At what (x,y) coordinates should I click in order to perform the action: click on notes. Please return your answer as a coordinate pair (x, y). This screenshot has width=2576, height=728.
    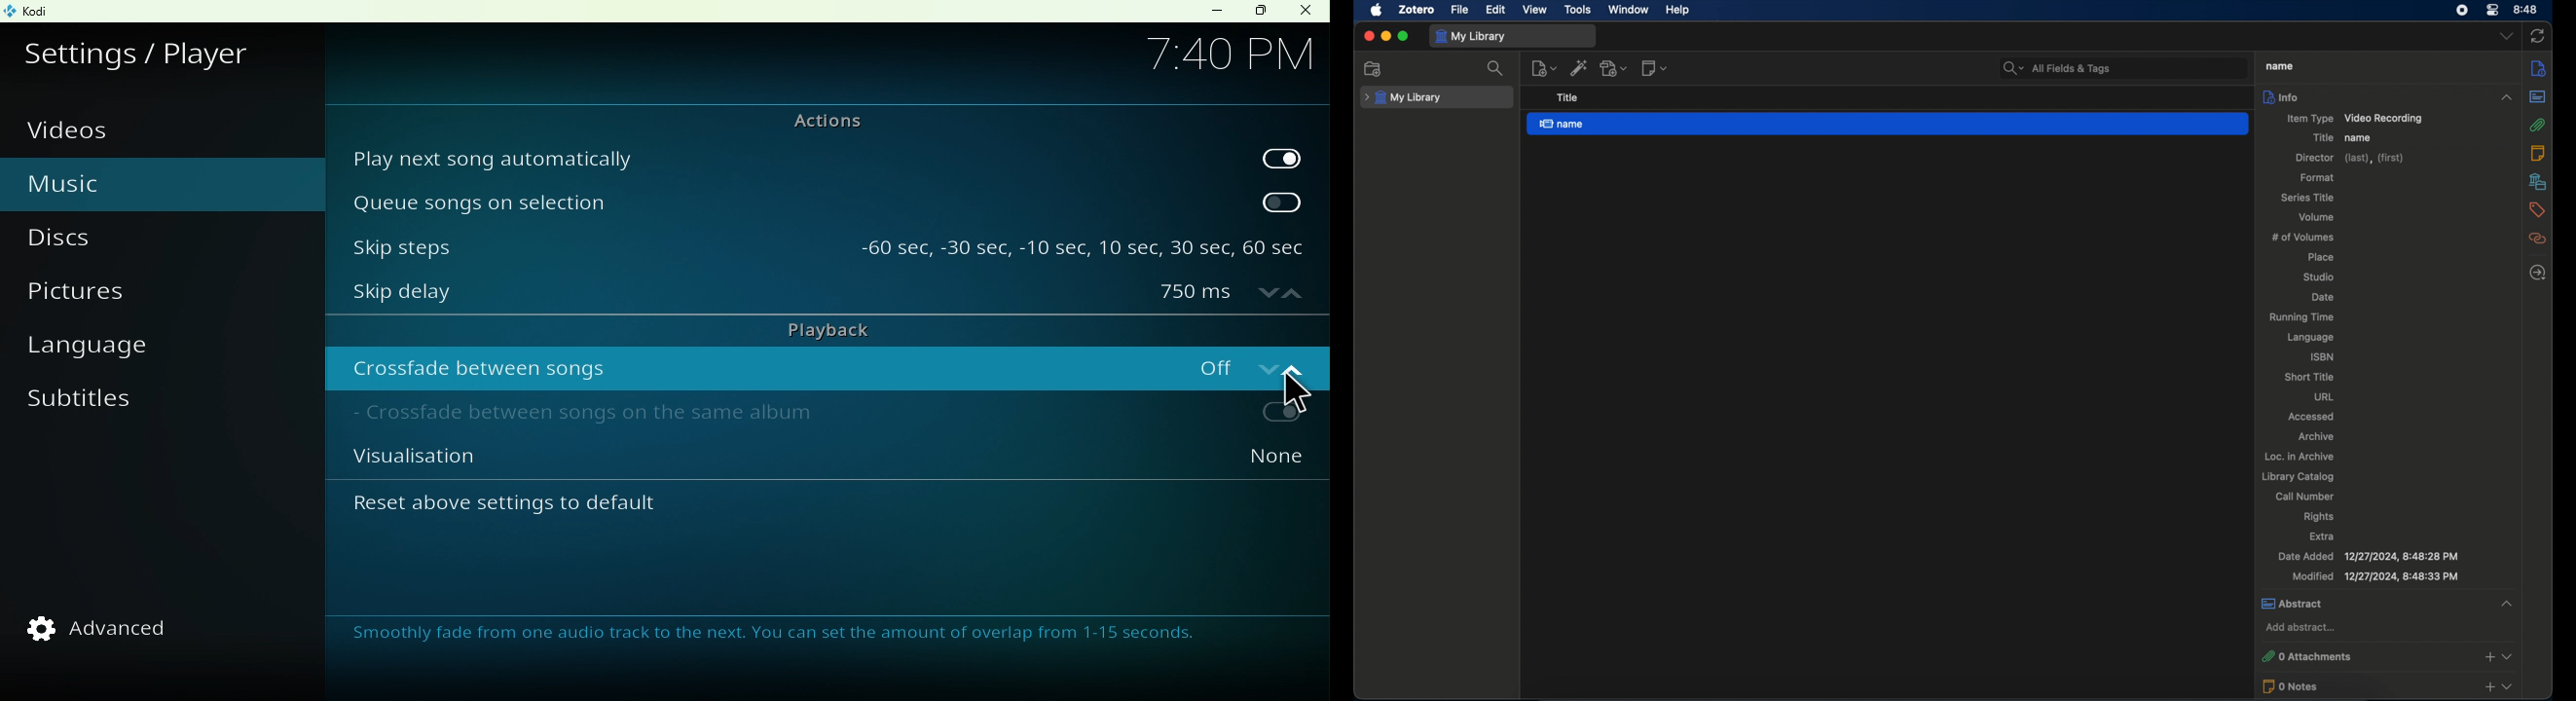
    Looking at the image, I should click on (2537, 153).